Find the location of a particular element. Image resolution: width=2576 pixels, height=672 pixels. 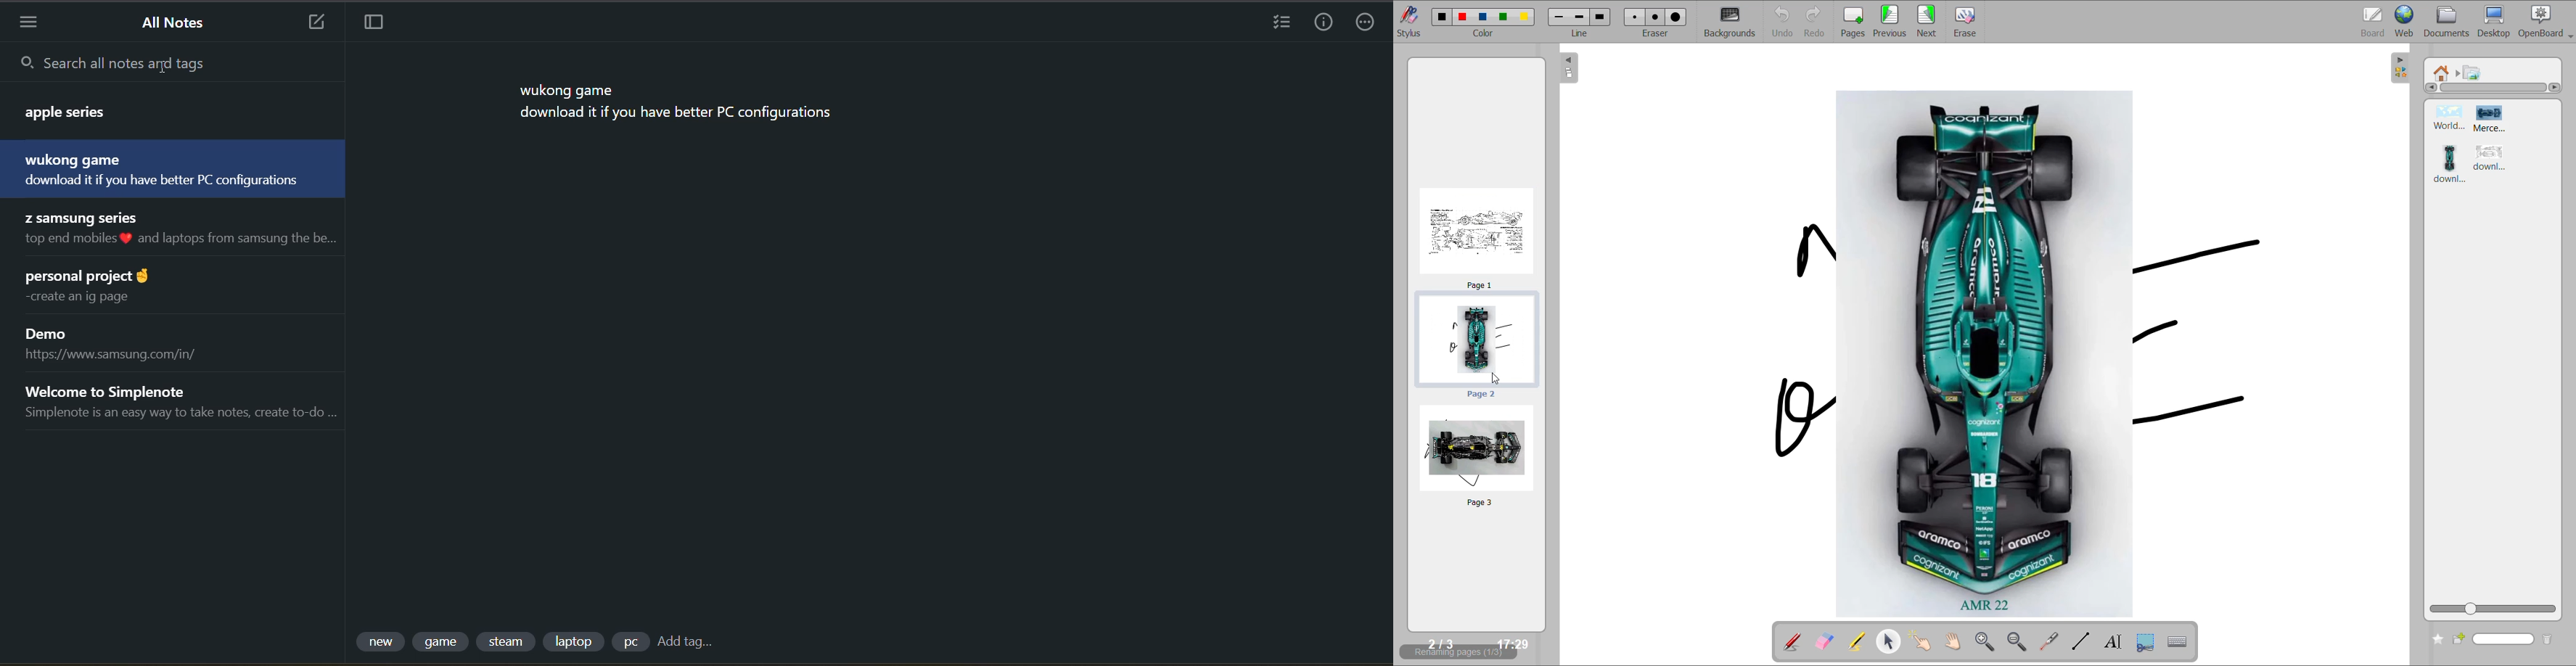

rearranged page 1 is located at coordinates (1476, 235).